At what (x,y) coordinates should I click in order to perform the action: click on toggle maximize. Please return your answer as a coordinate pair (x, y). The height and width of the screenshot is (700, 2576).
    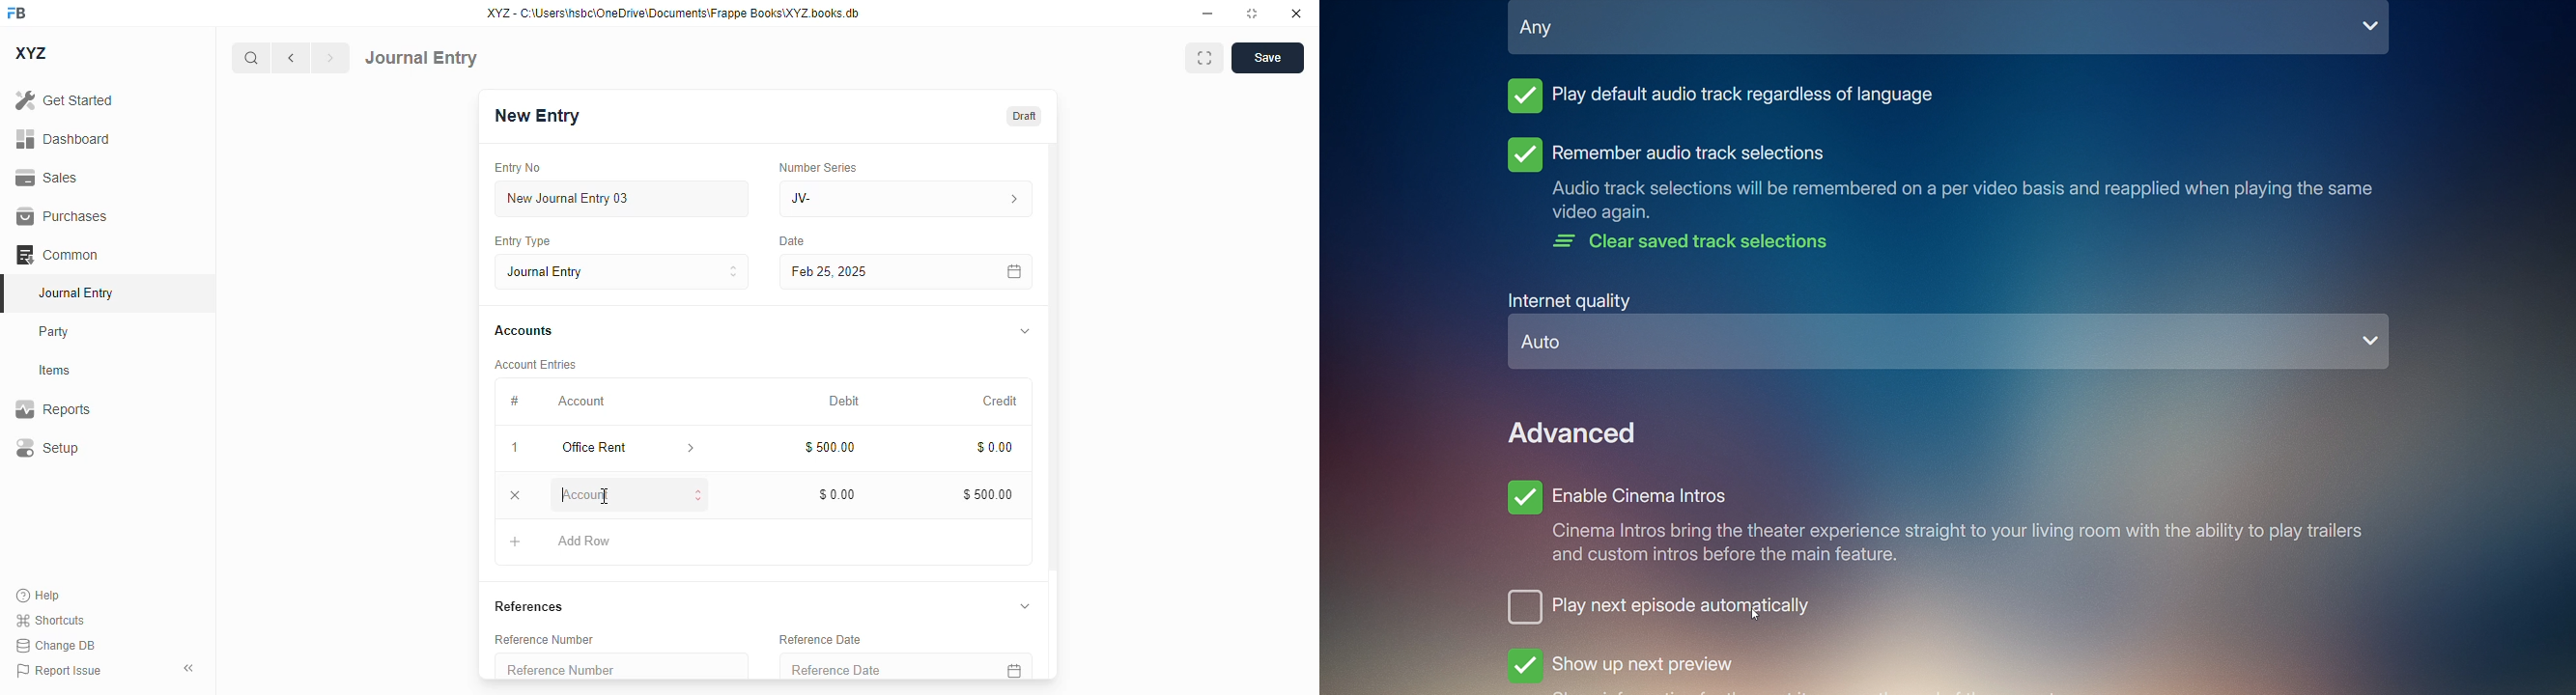
    Looking at the image, I should click on (1251, 14).